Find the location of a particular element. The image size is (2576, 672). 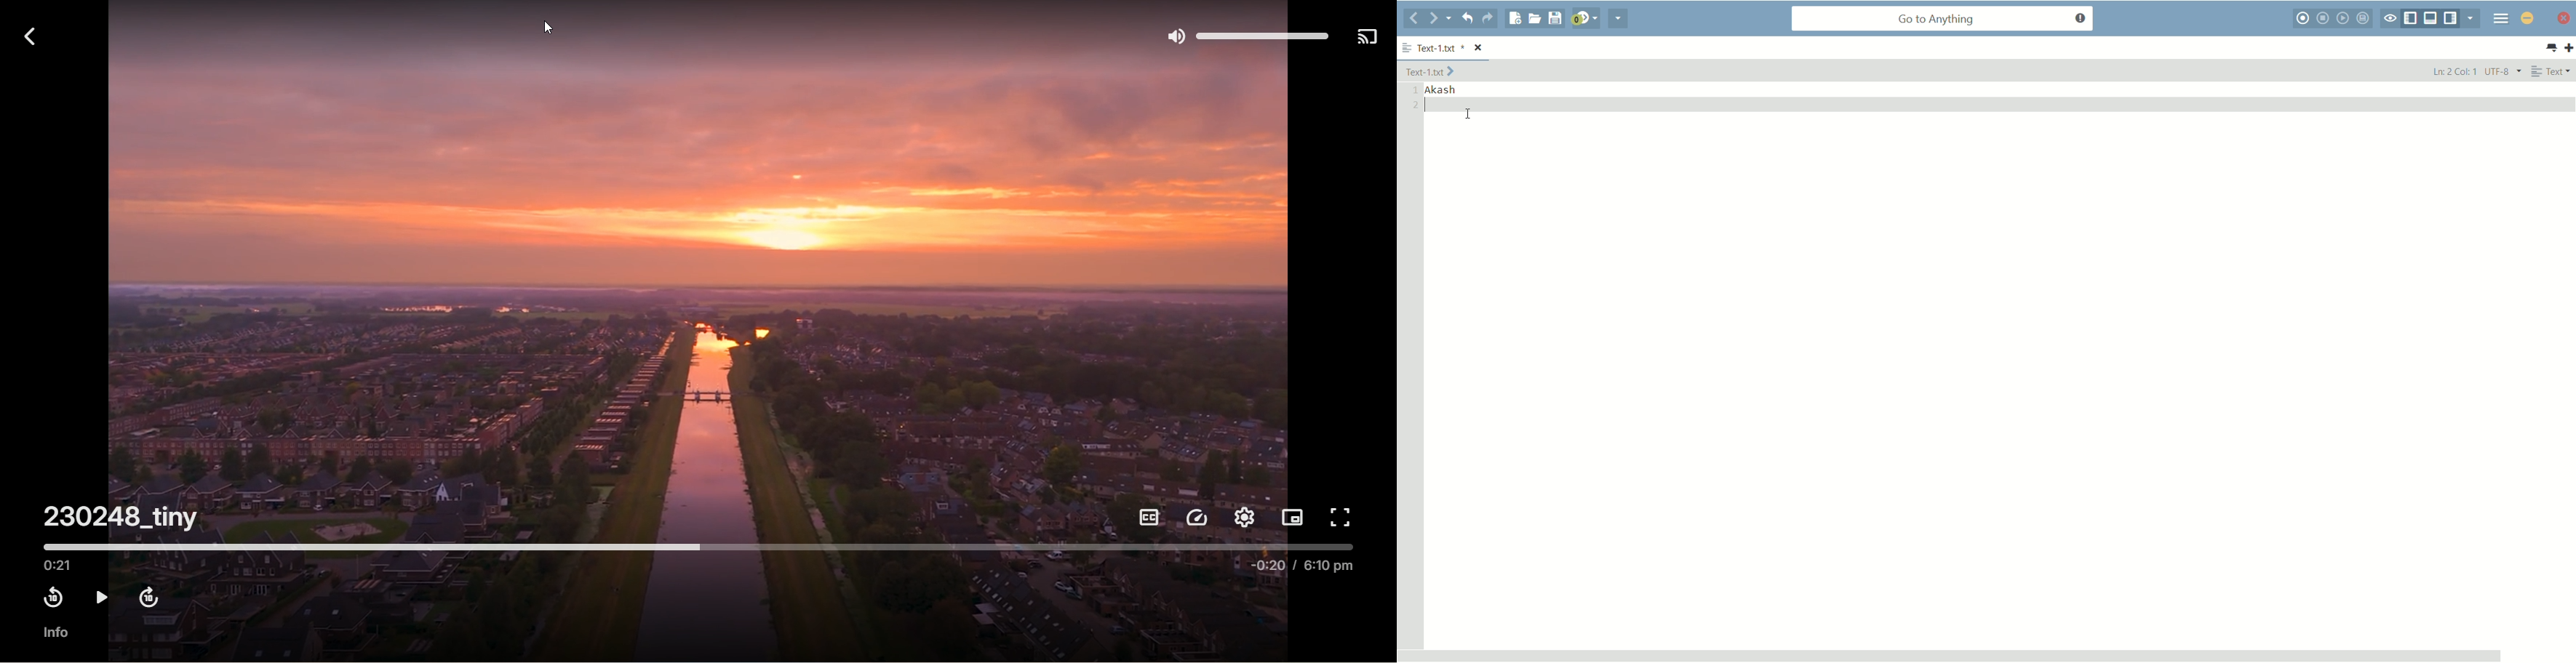

more options is located at coordinates (1407, 45).